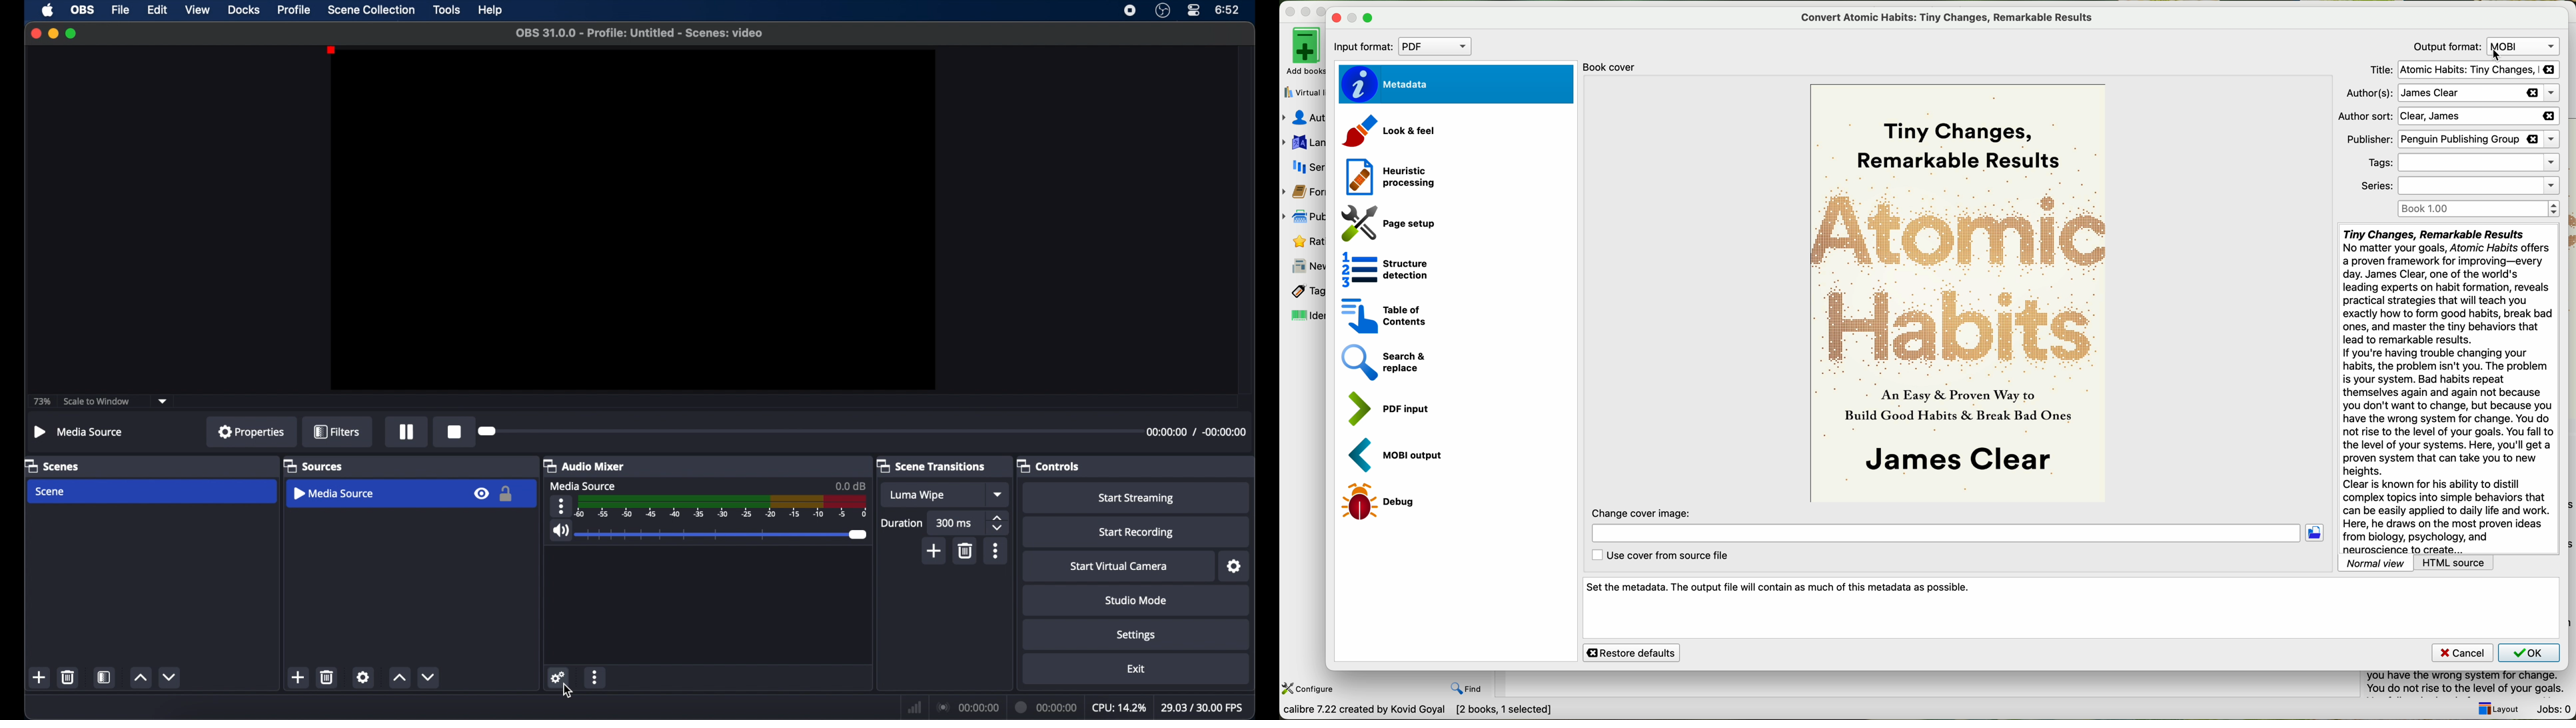 This screenshot has height=728, width=2576. What do you see at coordinates (585, 485) in the screenshot?
I see `media source` at bounding box center [585, 485].